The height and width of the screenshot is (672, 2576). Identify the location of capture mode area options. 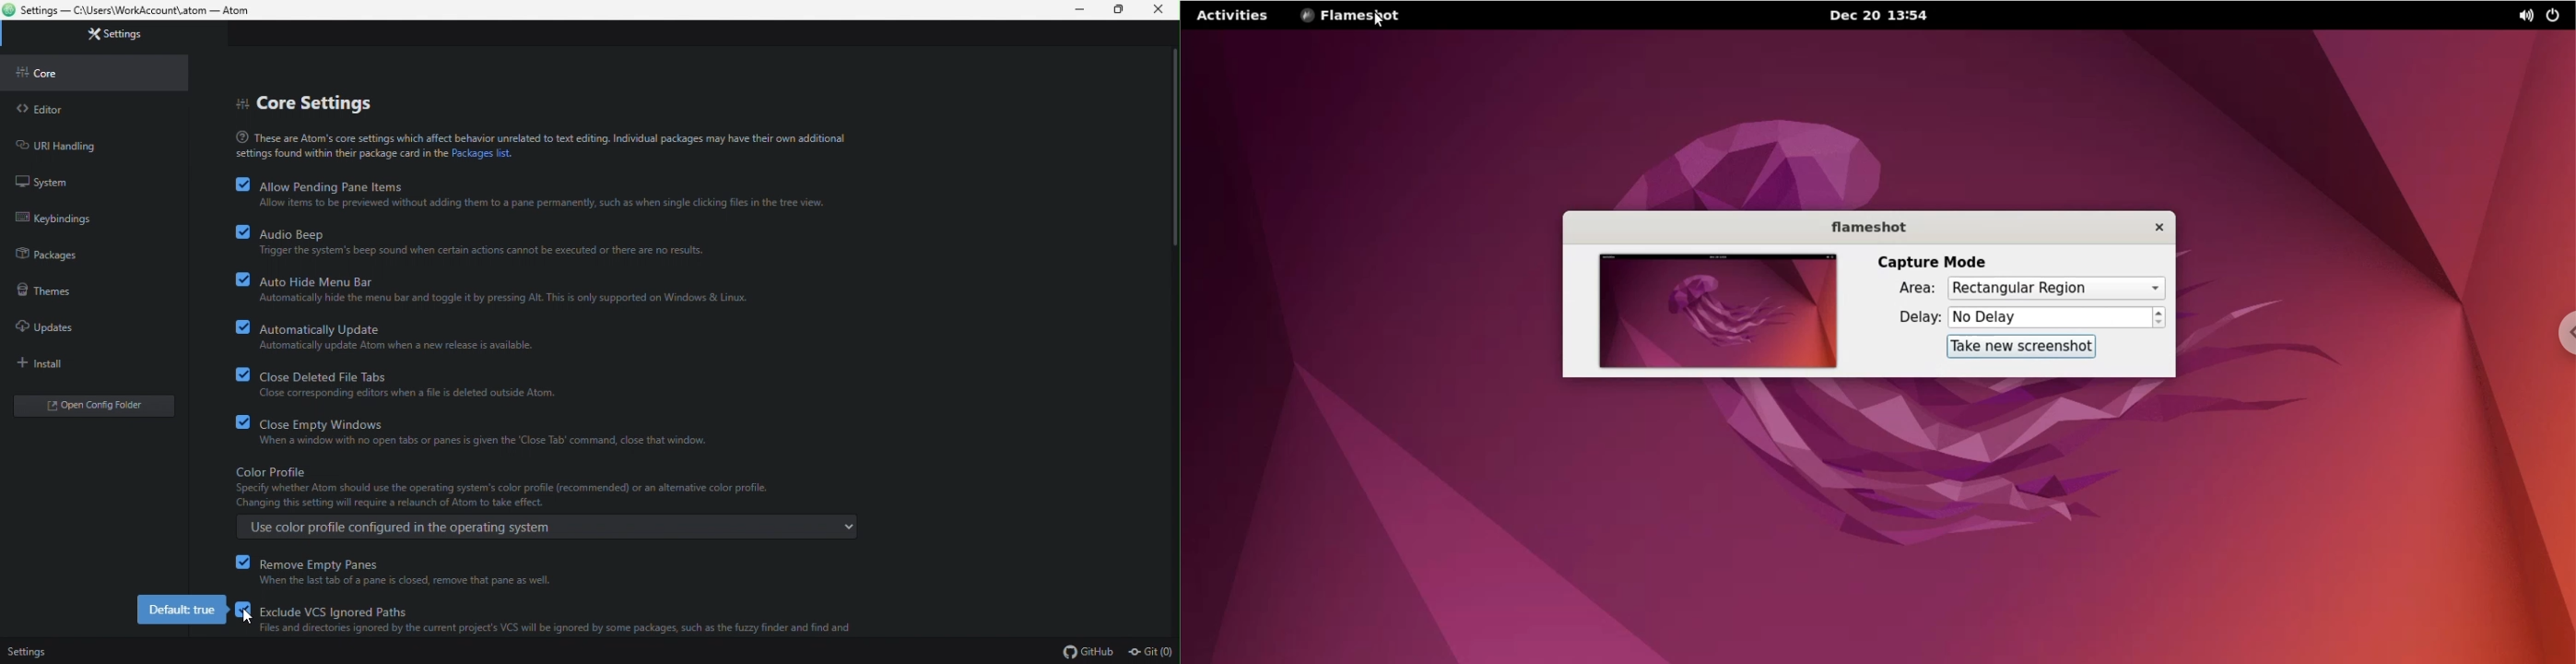
(2056, 289).